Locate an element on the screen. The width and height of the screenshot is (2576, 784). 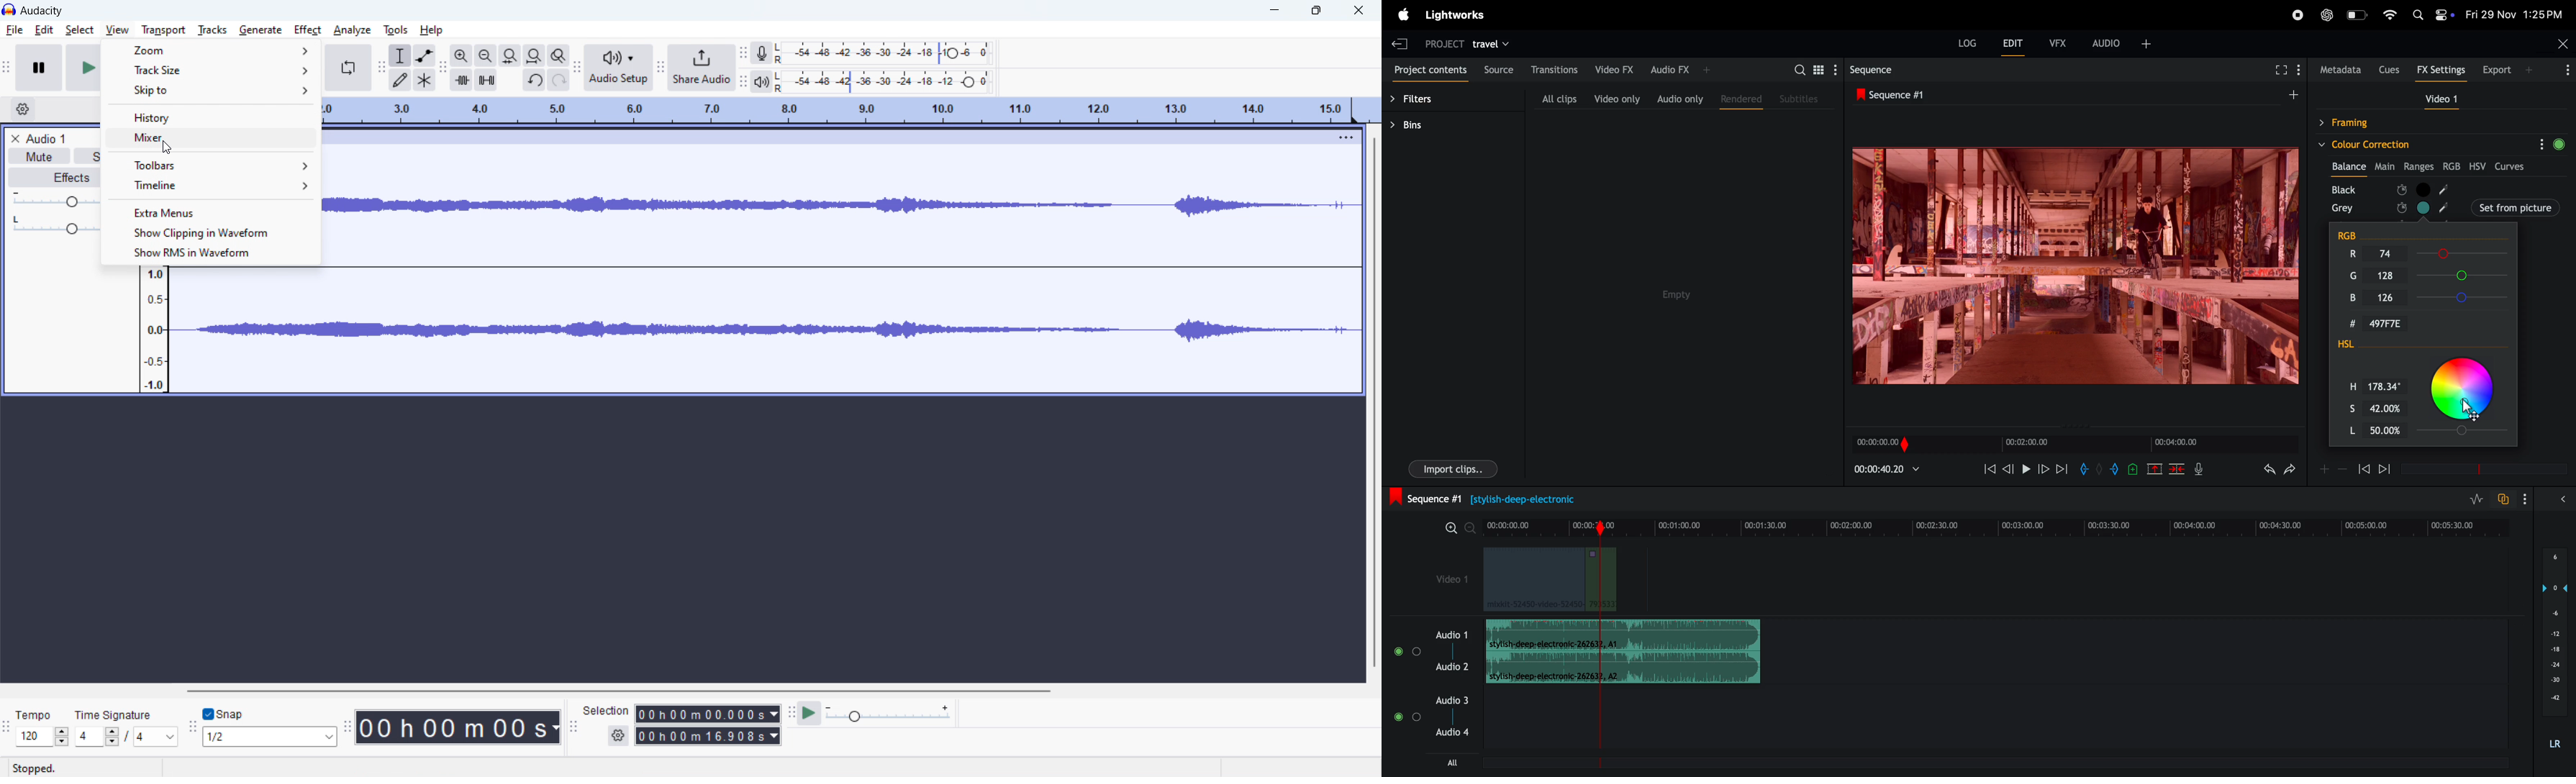
travel is located at coordinates (1493, 43).